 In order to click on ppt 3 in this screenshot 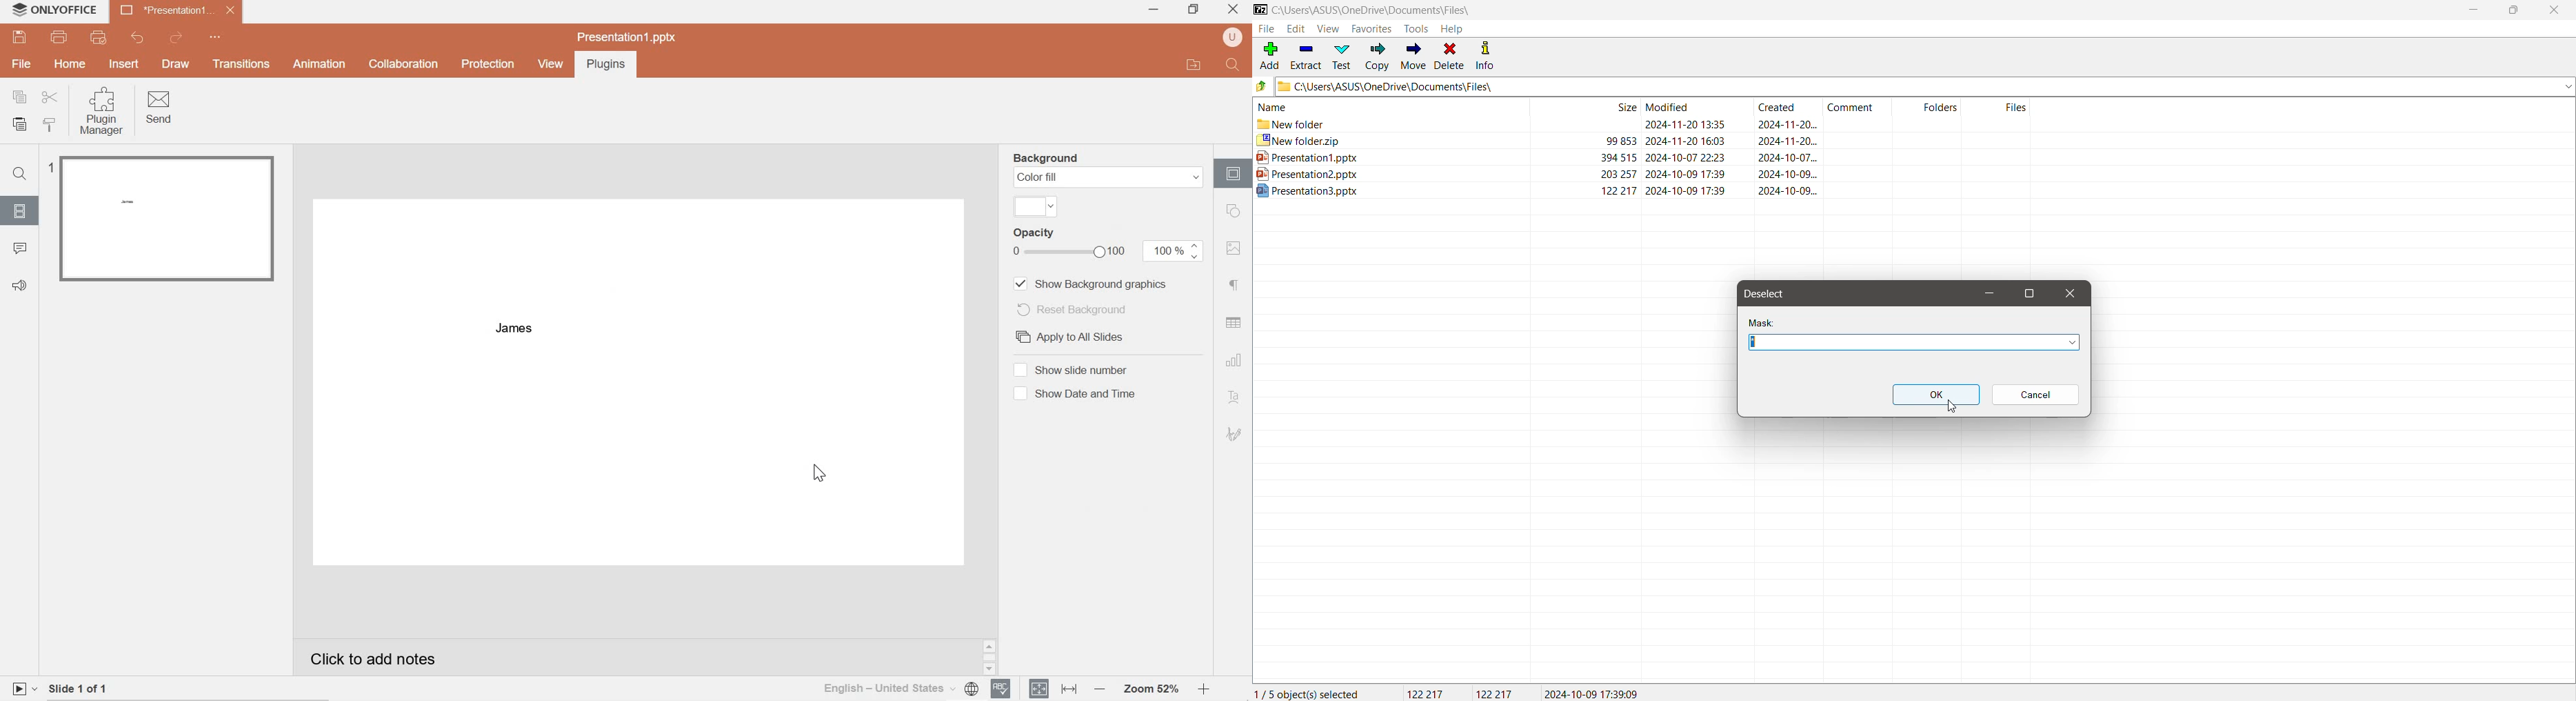, I will do `click(1642, 190)`.